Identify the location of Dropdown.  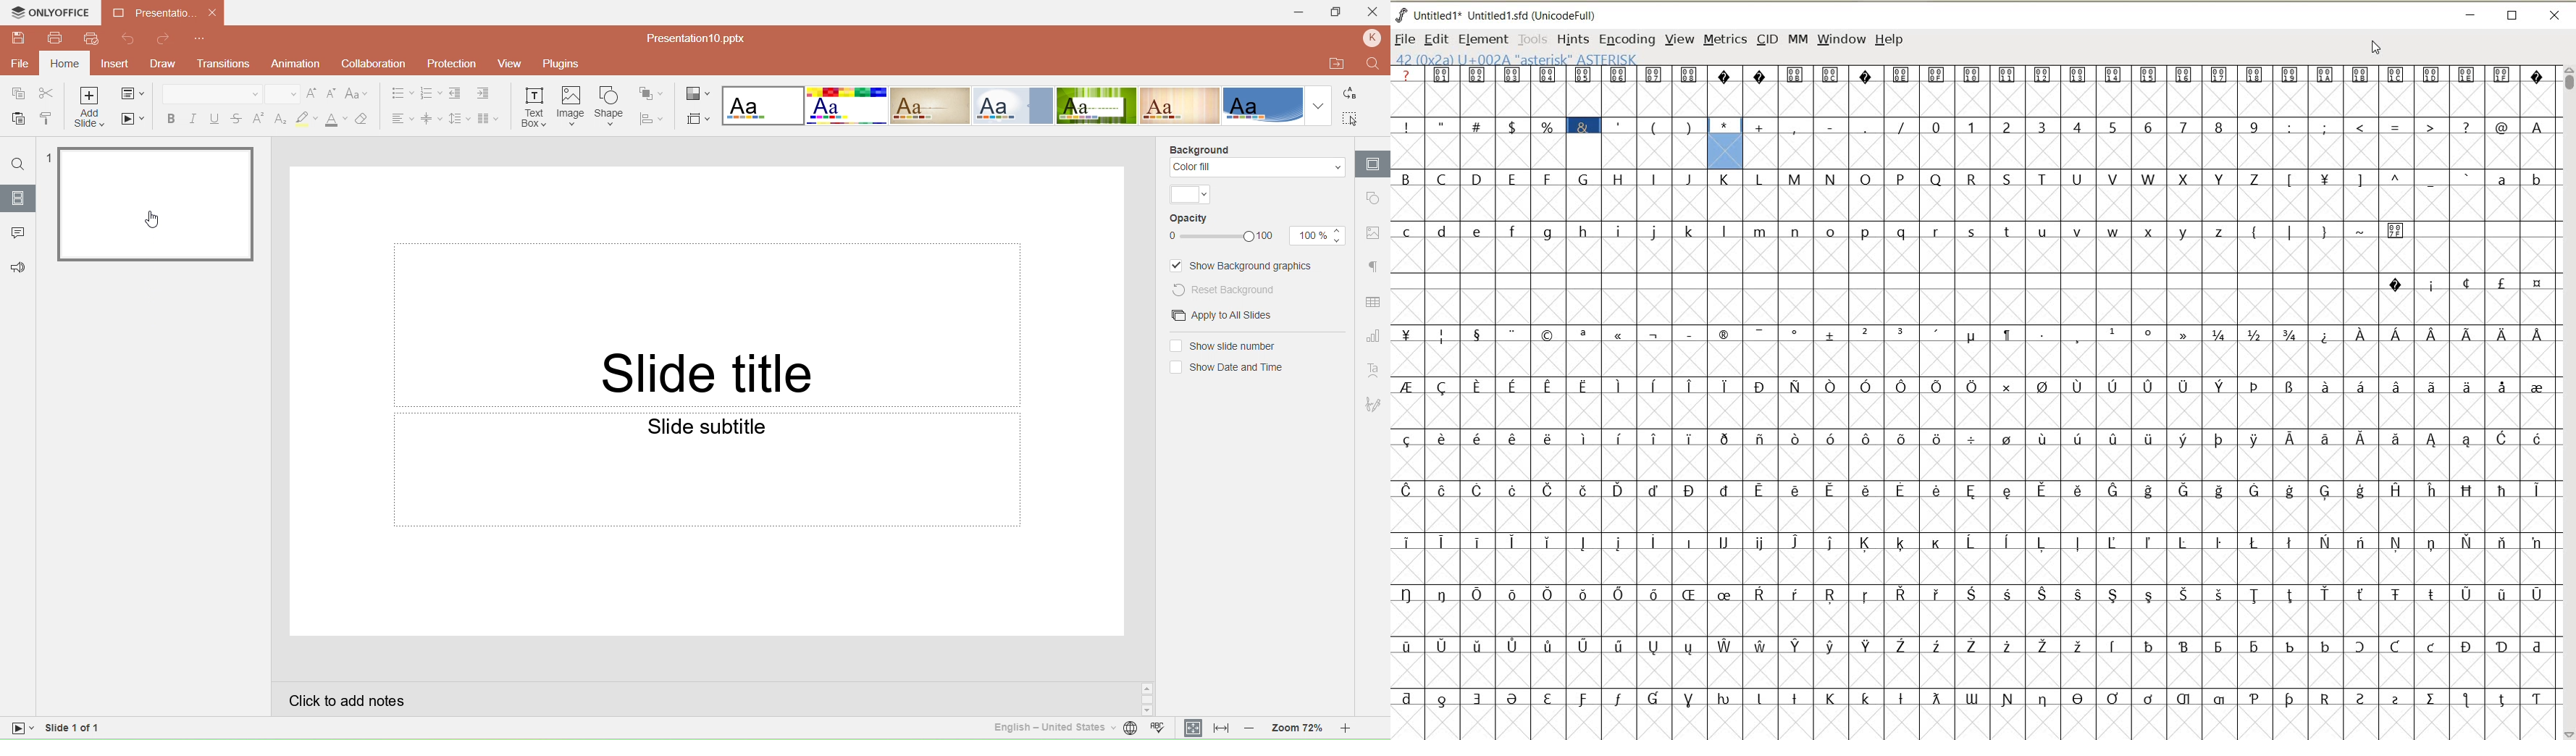
(1319, 106).